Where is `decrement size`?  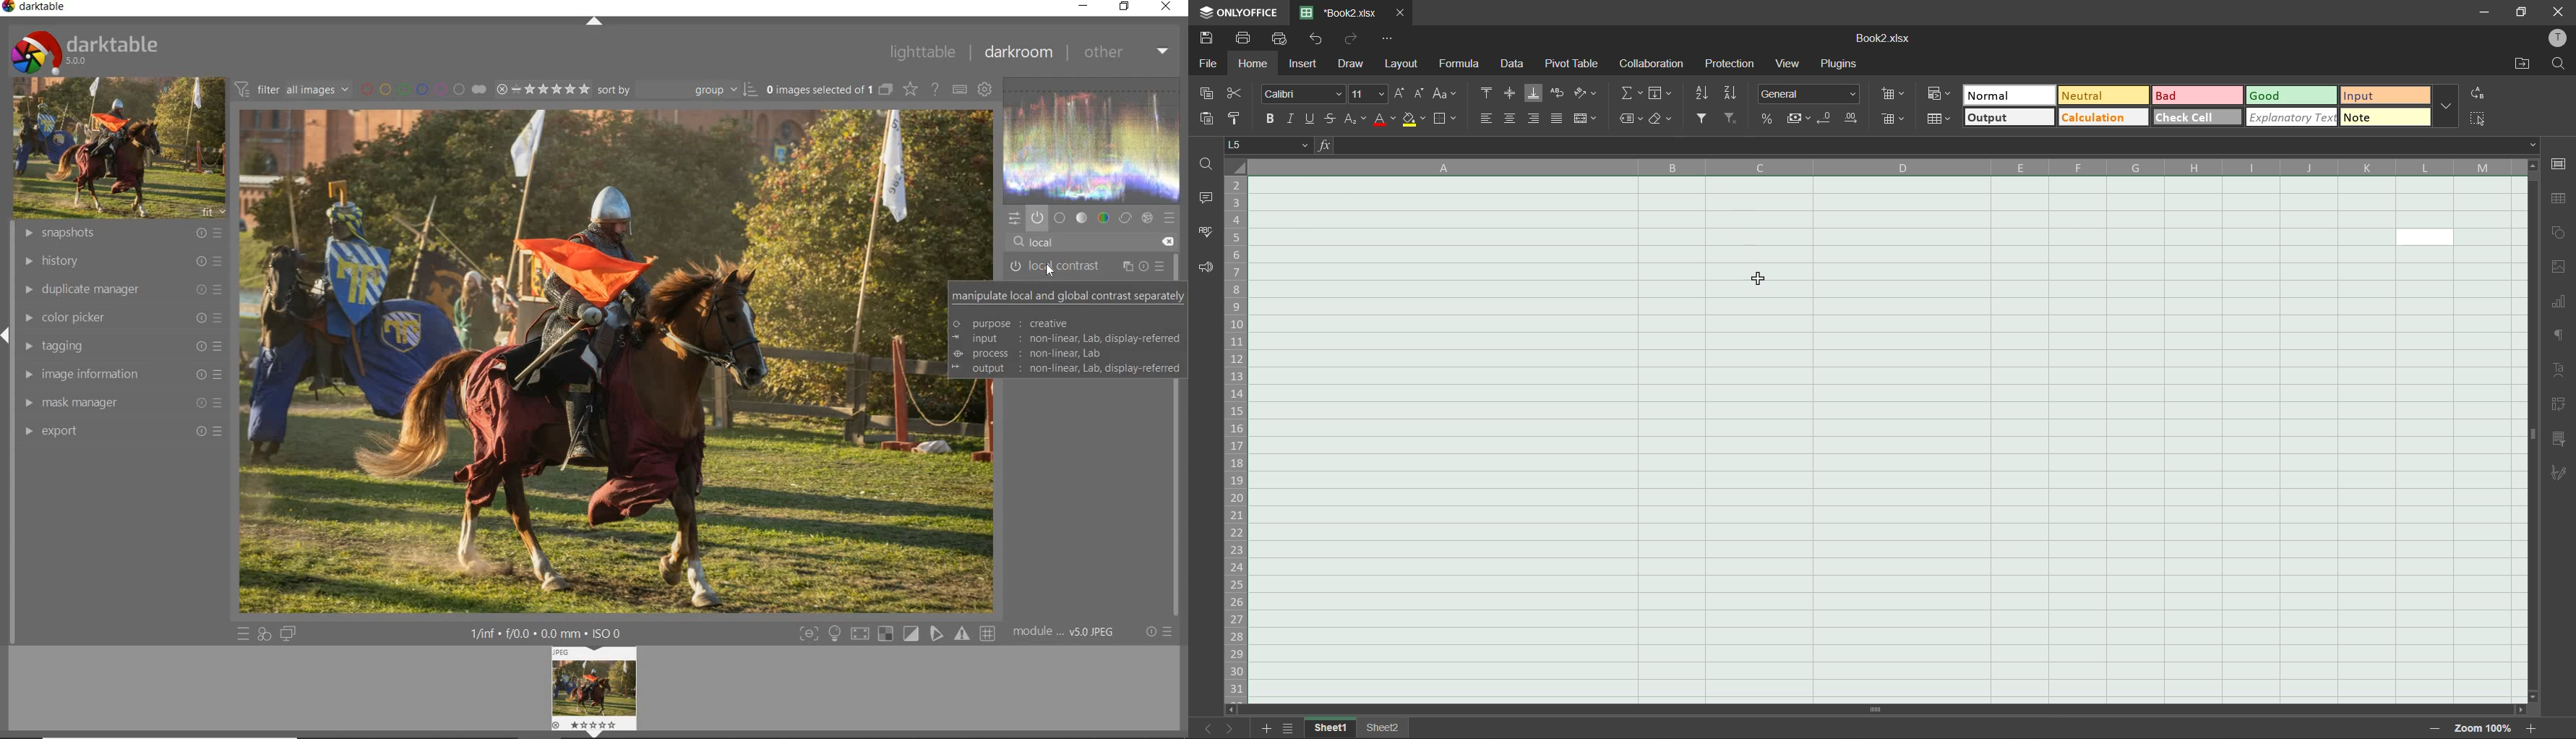
decrement size is located at coordinates (1418, 93).